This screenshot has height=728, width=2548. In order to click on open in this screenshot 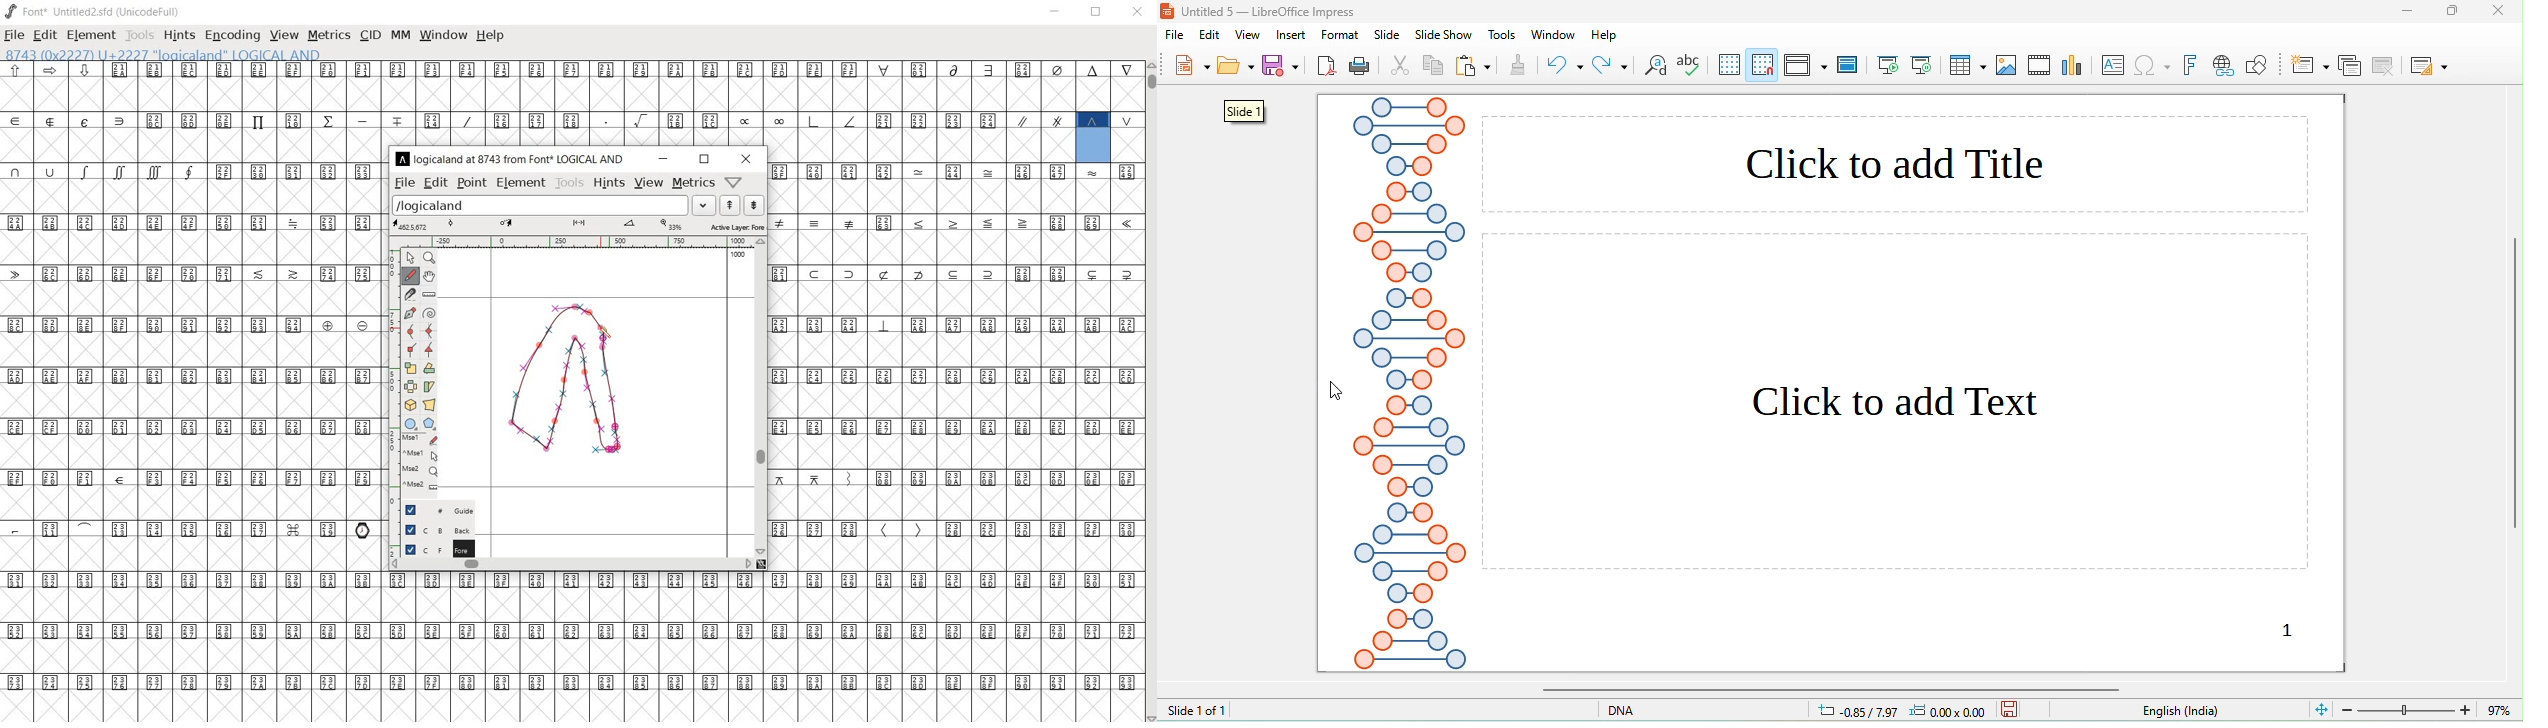, I will do `click(1236, 69)`.